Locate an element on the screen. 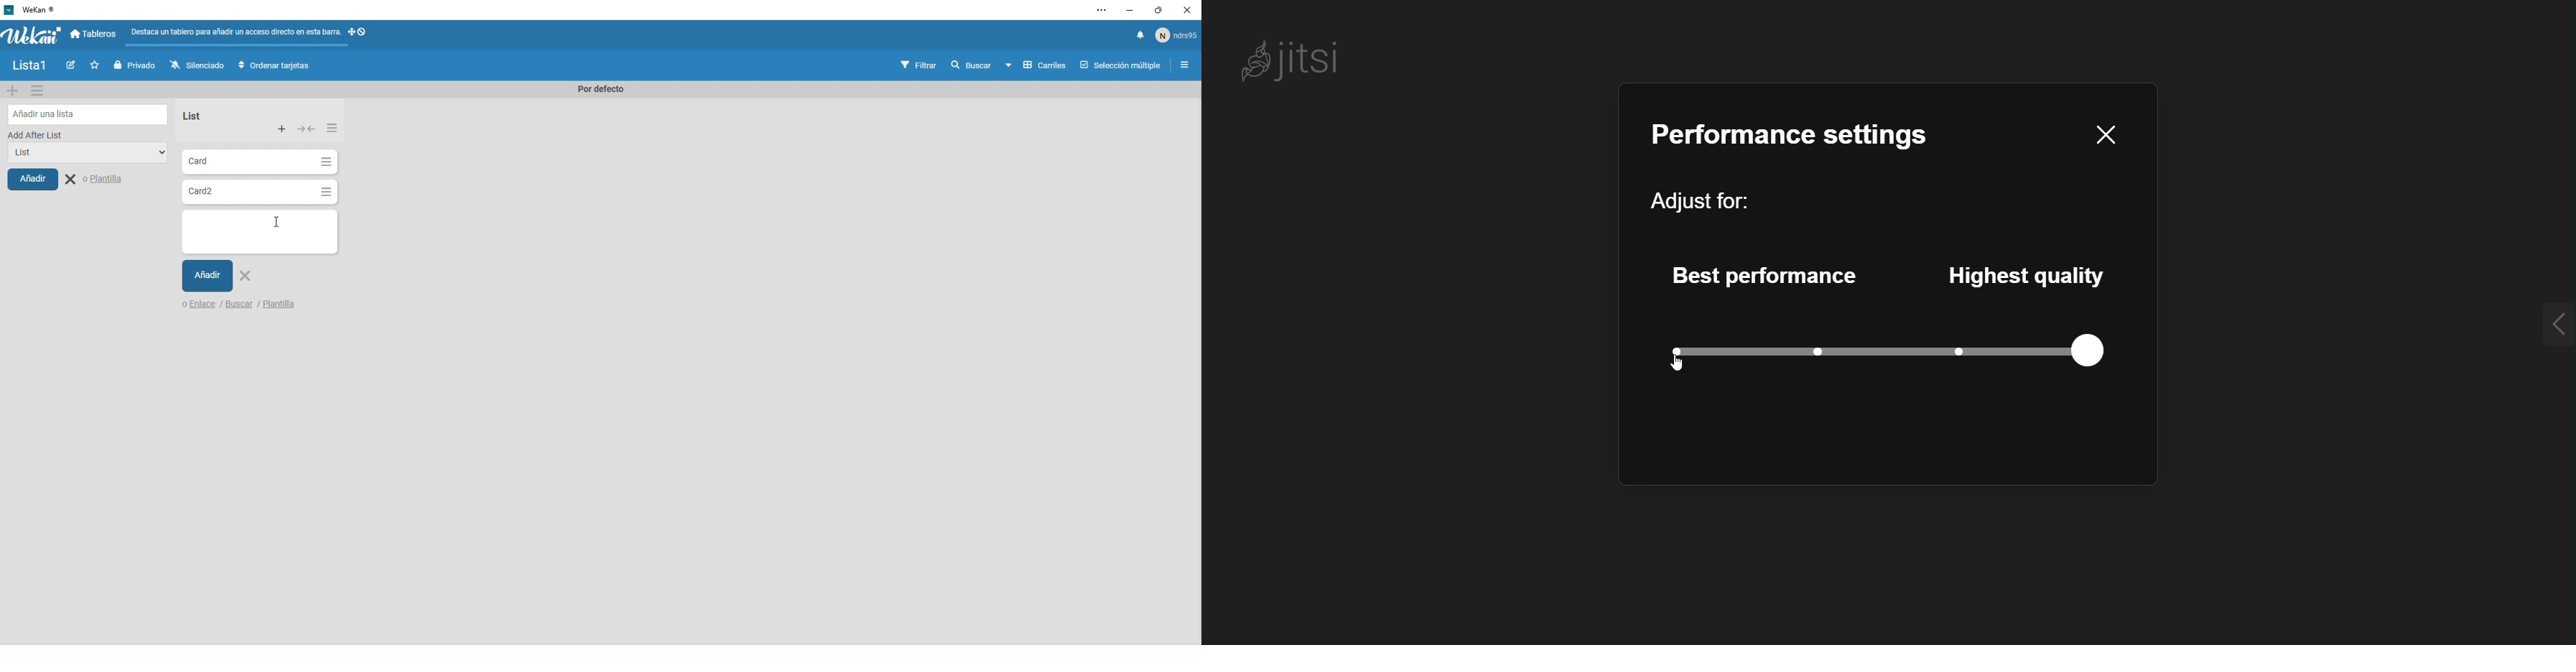  Delete is located at coordinates (247, 276).